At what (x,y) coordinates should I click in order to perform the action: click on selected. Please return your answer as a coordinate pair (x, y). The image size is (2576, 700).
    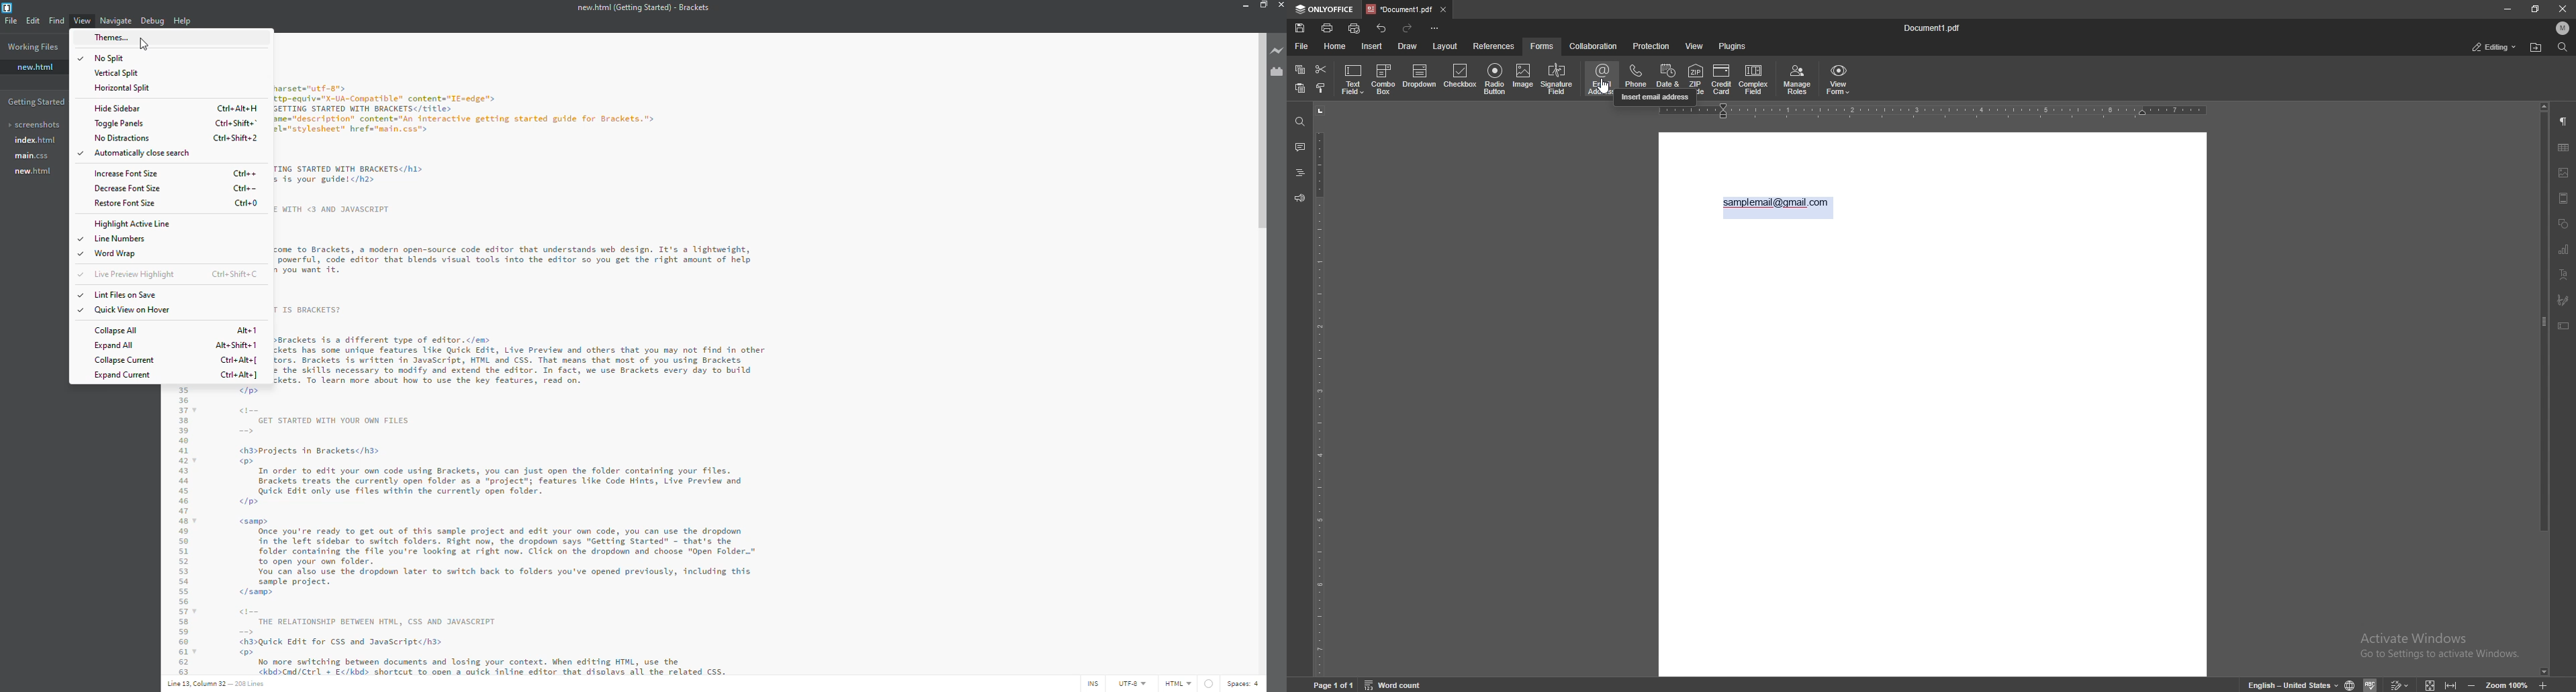
    Looking at the image, I should click on (78, 152).